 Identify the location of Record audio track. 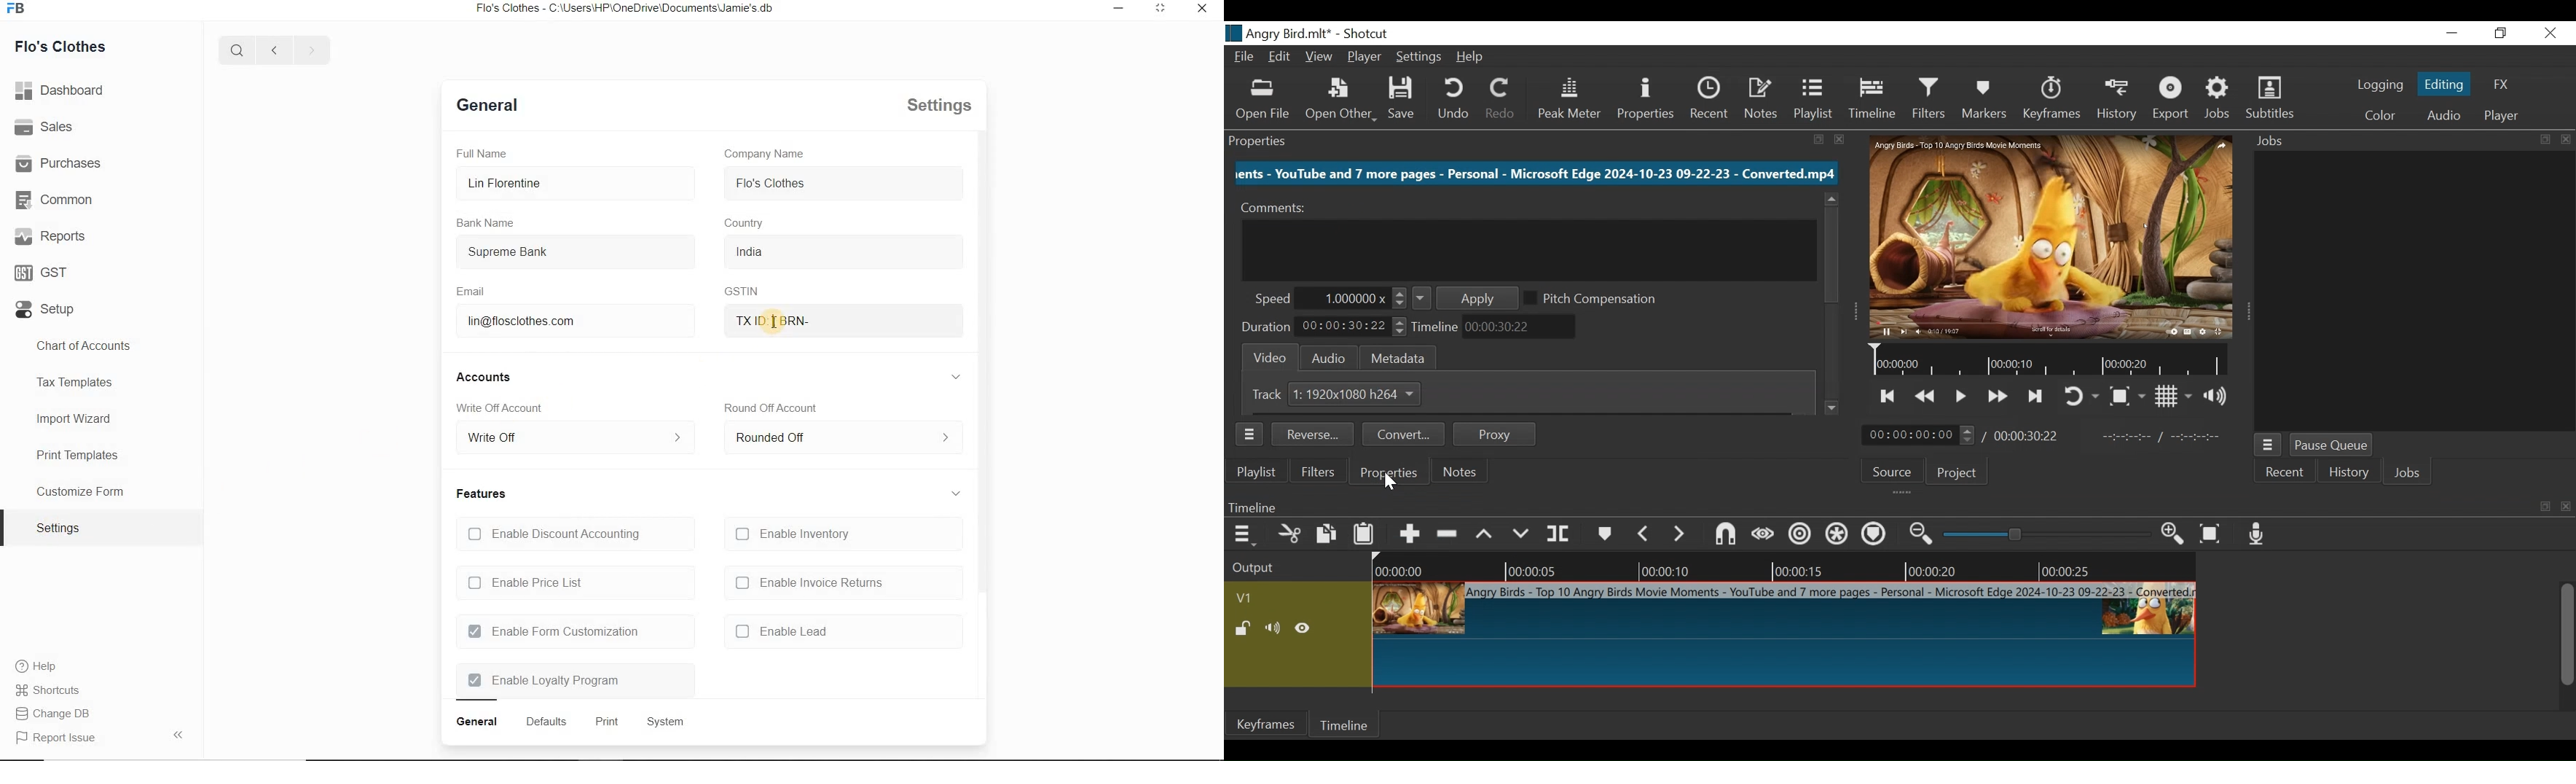
(2258, 535).